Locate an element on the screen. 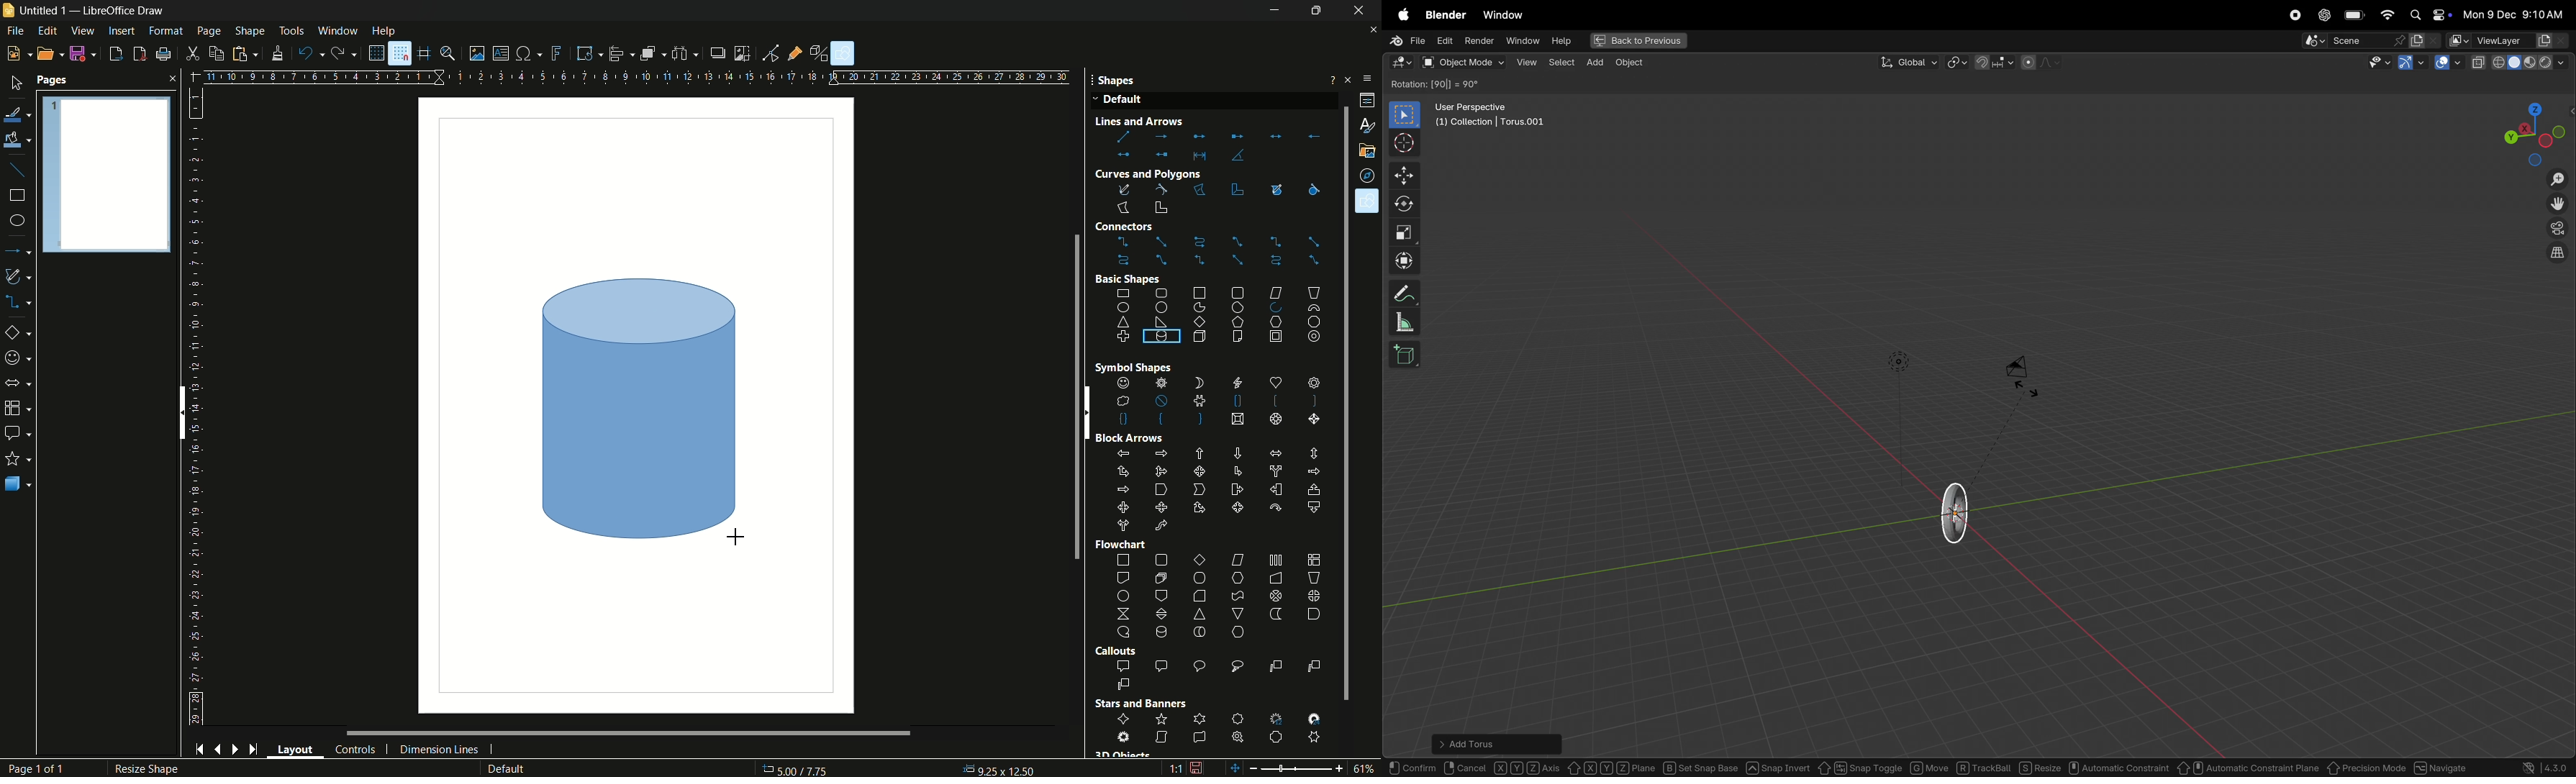  block arrows is located at coordinates (1218, 491).